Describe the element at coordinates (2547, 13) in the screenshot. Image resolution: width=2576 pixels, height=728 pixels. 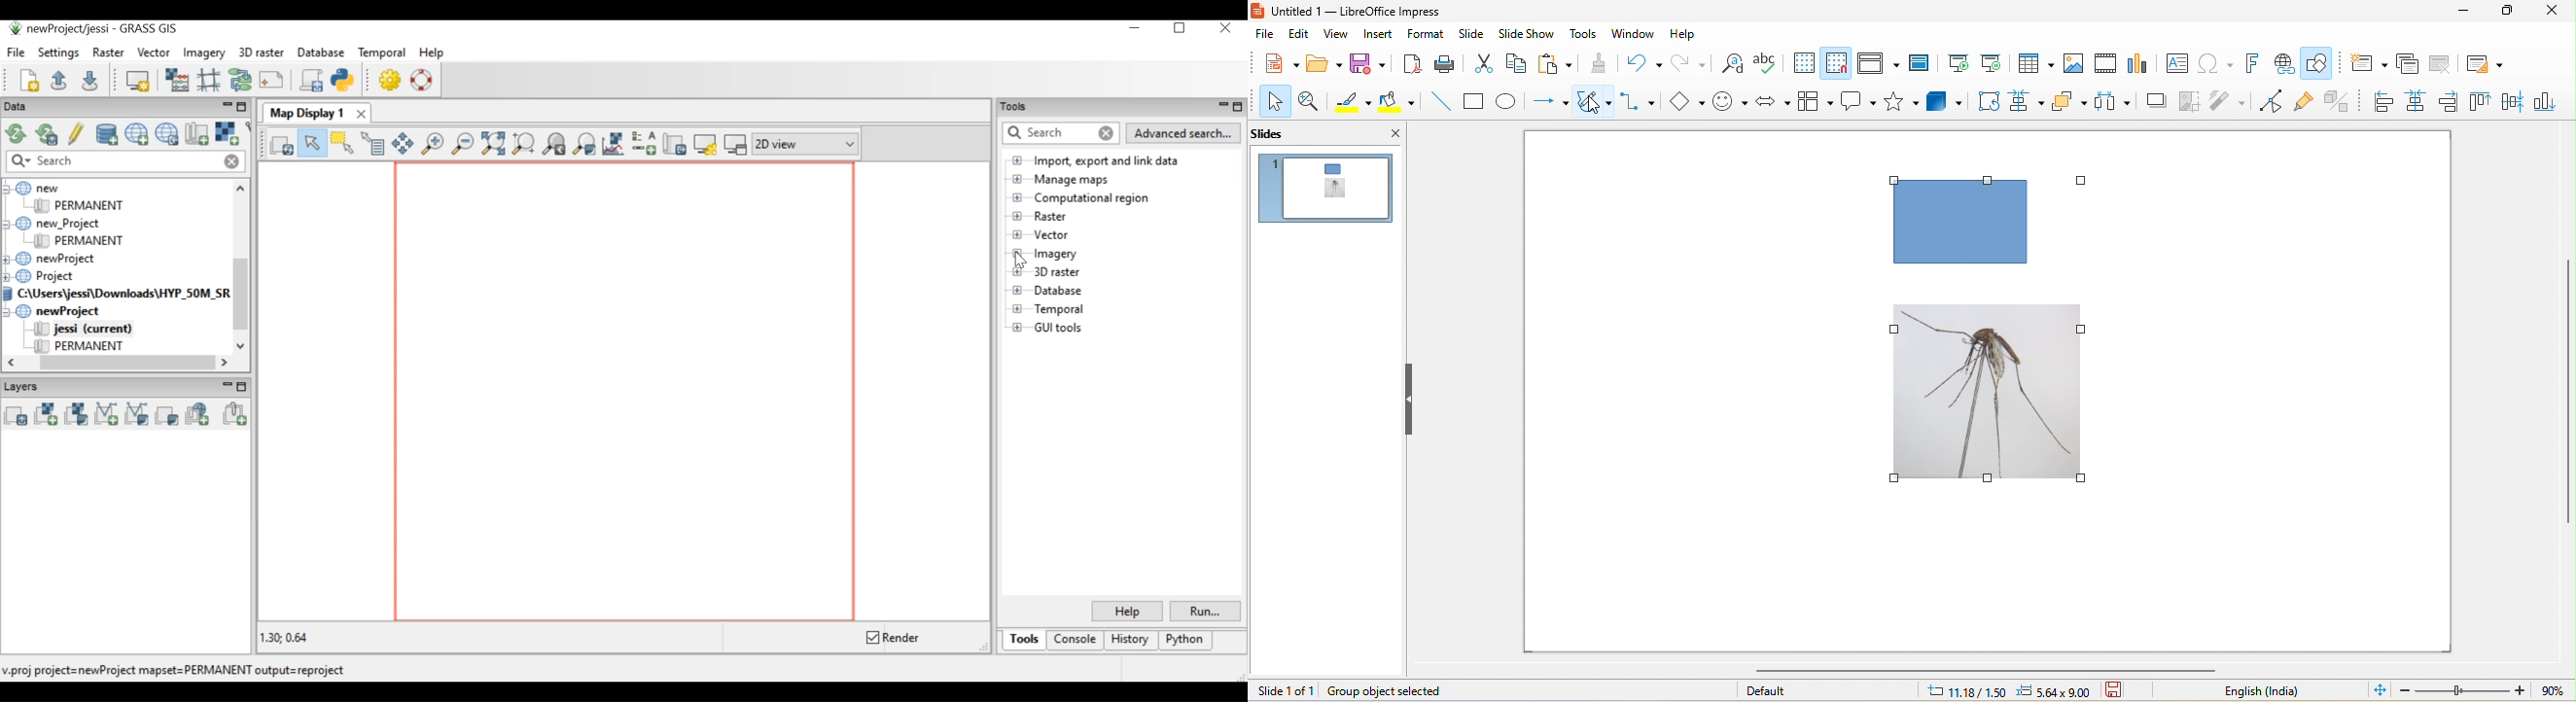
I see `close` at that location.